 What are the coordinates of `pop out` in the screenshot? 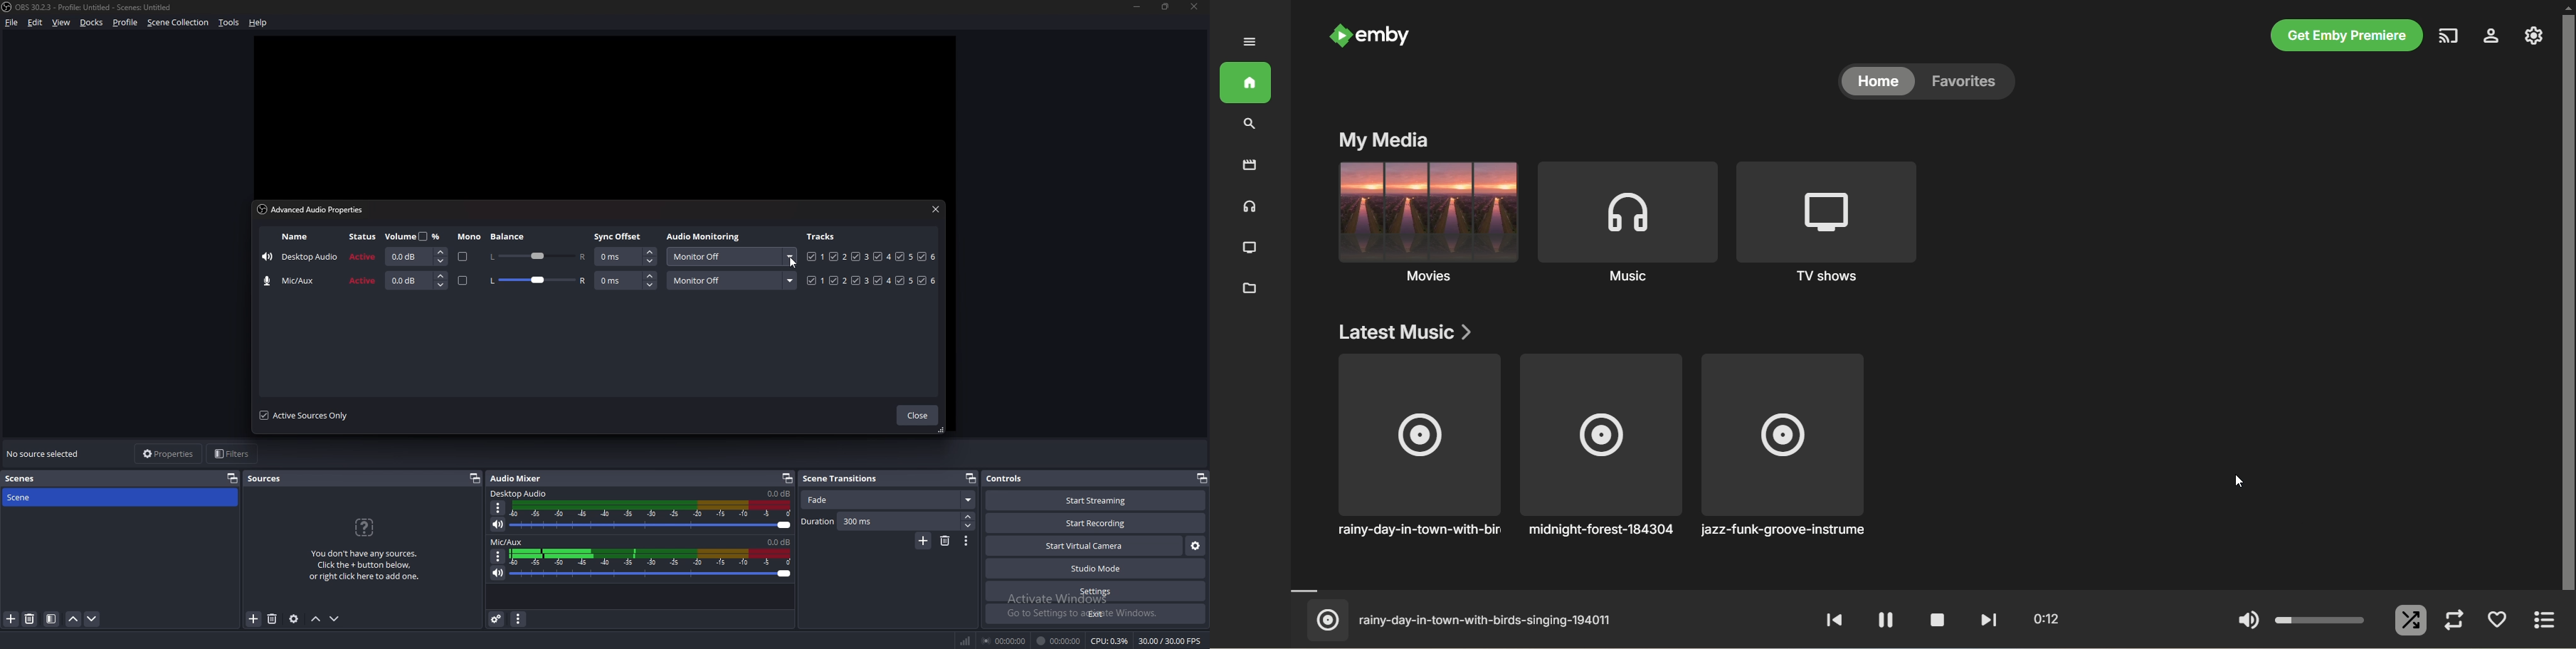 It's located at (787, 478).